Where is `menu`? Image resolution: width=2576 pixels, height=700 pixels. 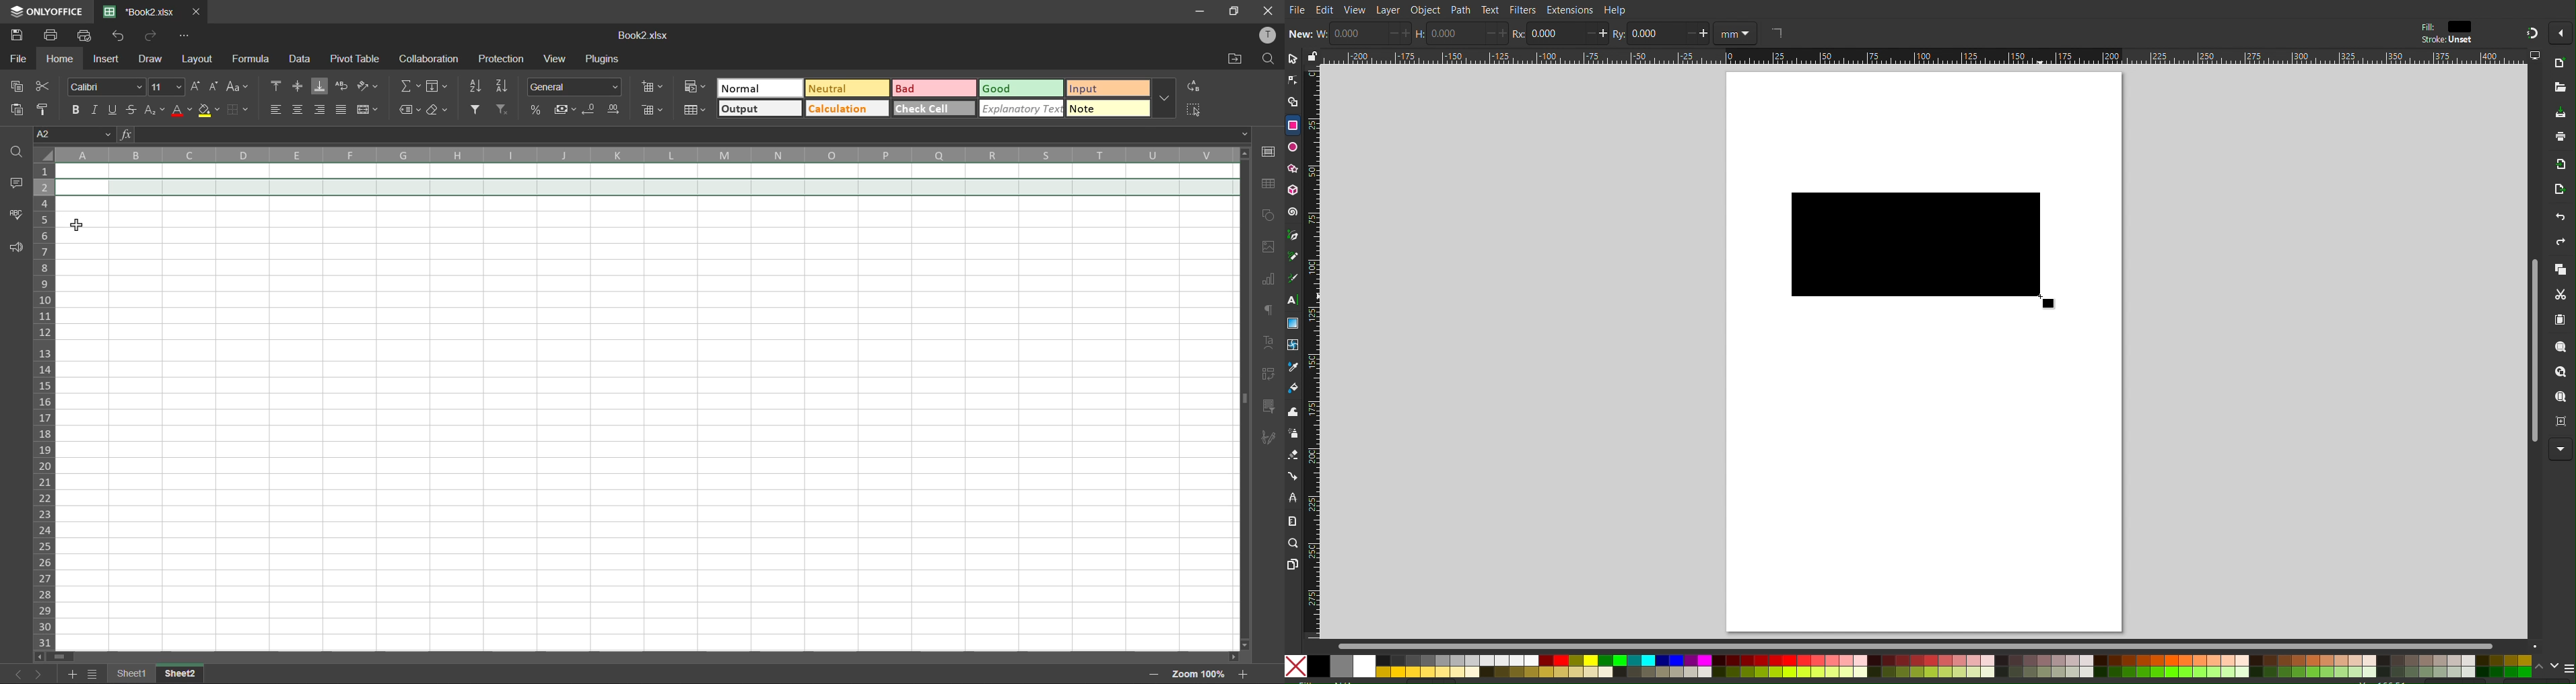 menu is located at coordinates (2568, 668).